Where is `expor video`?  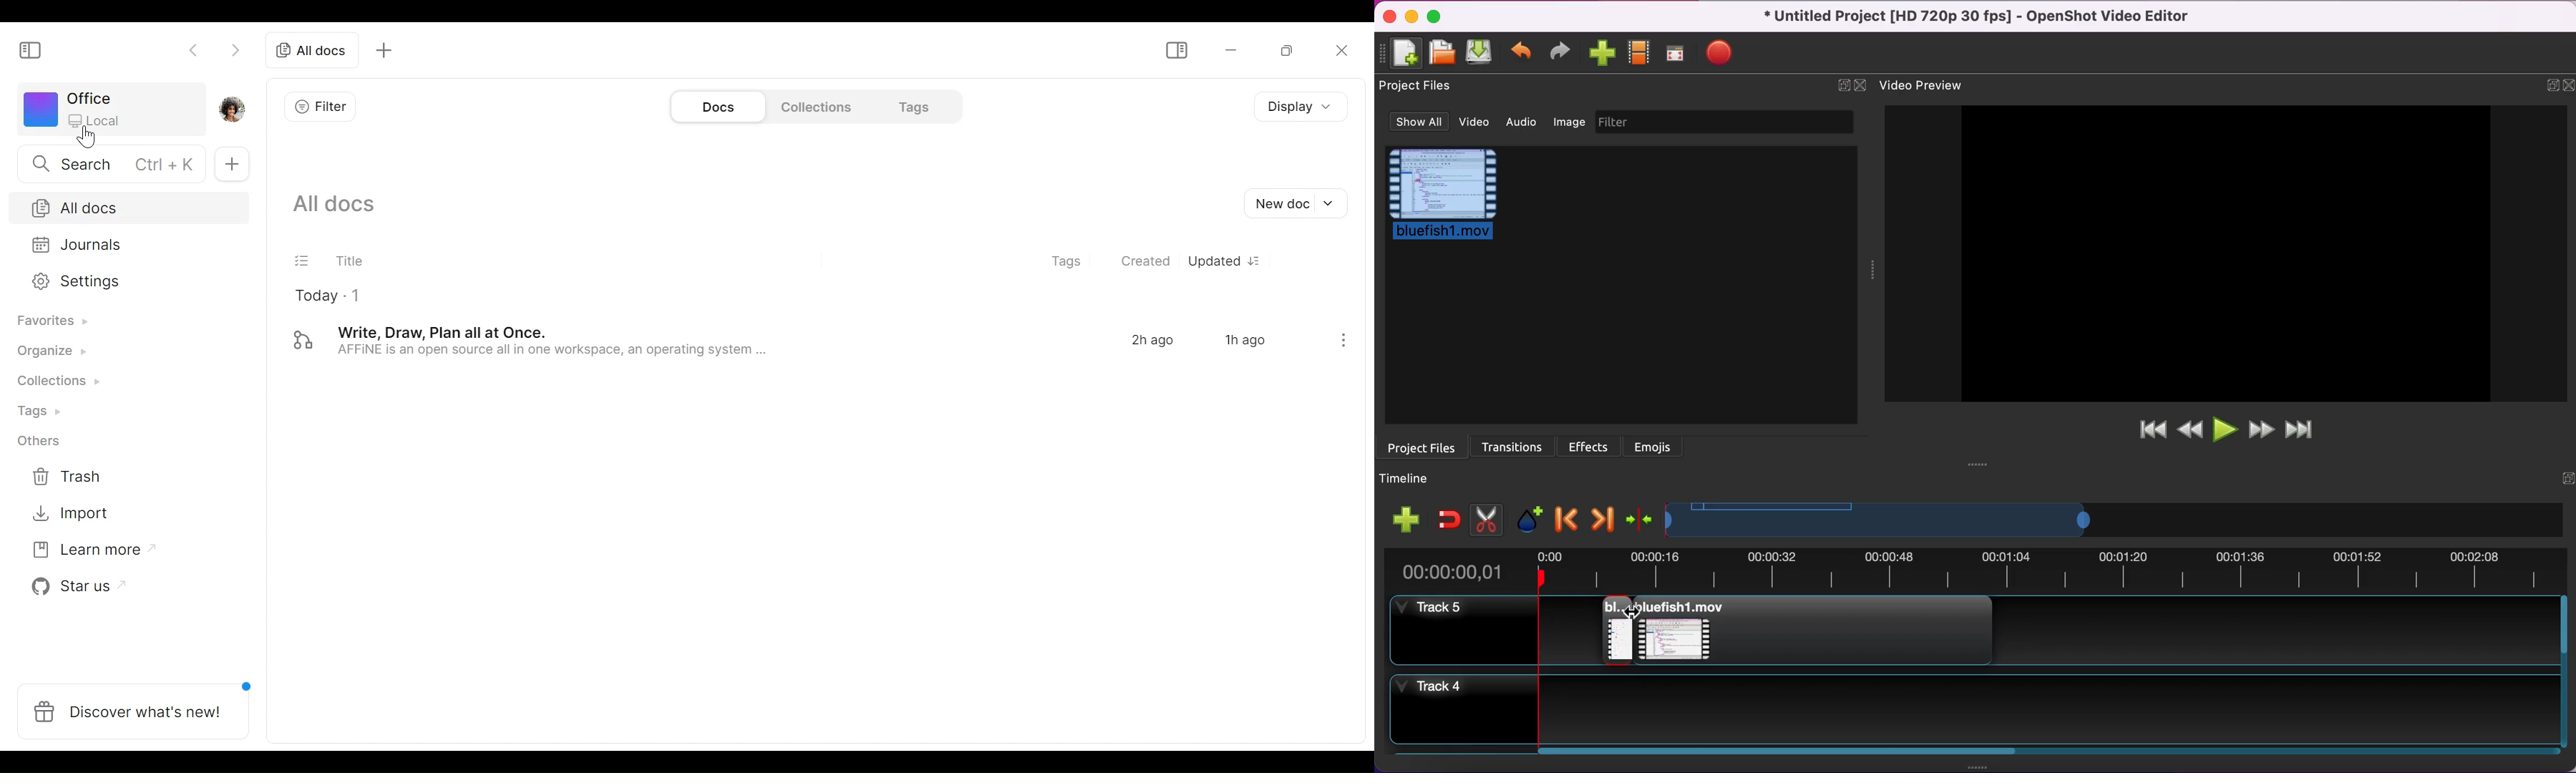 expor video is located at coordinates (1721, 51).